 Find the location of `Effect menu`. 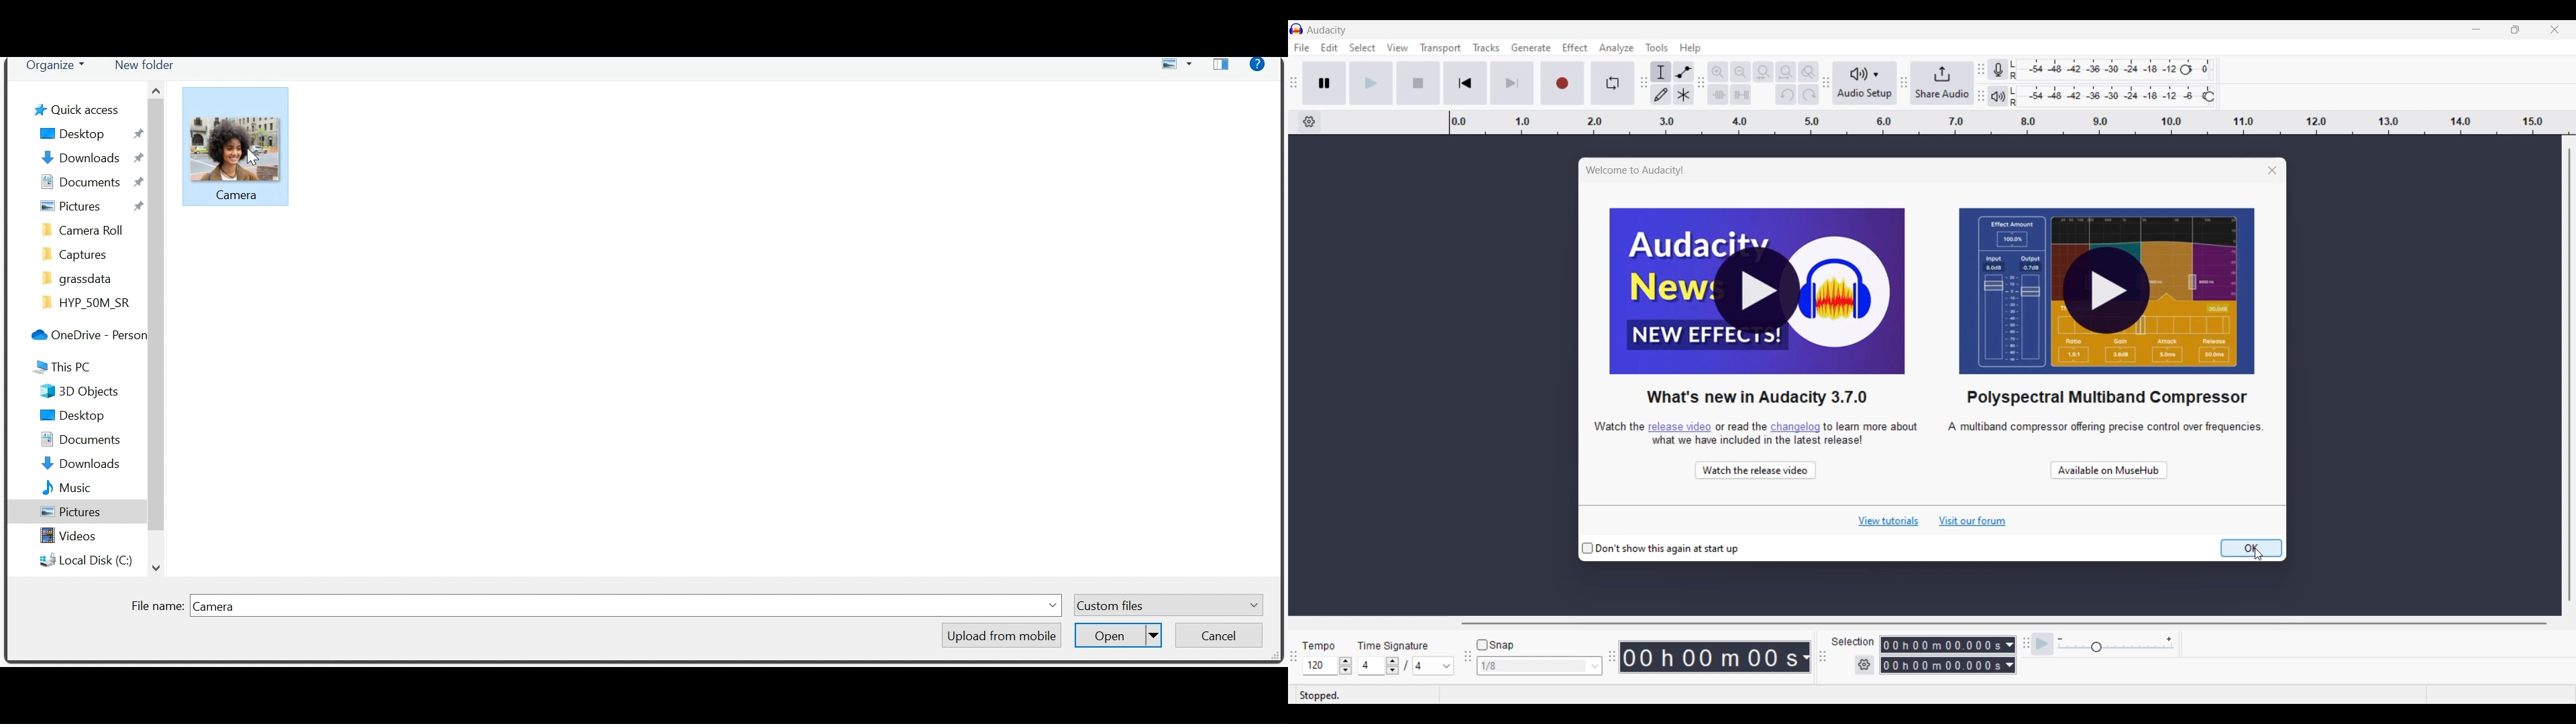

Effect menu is located at coordinates (1575, 48).